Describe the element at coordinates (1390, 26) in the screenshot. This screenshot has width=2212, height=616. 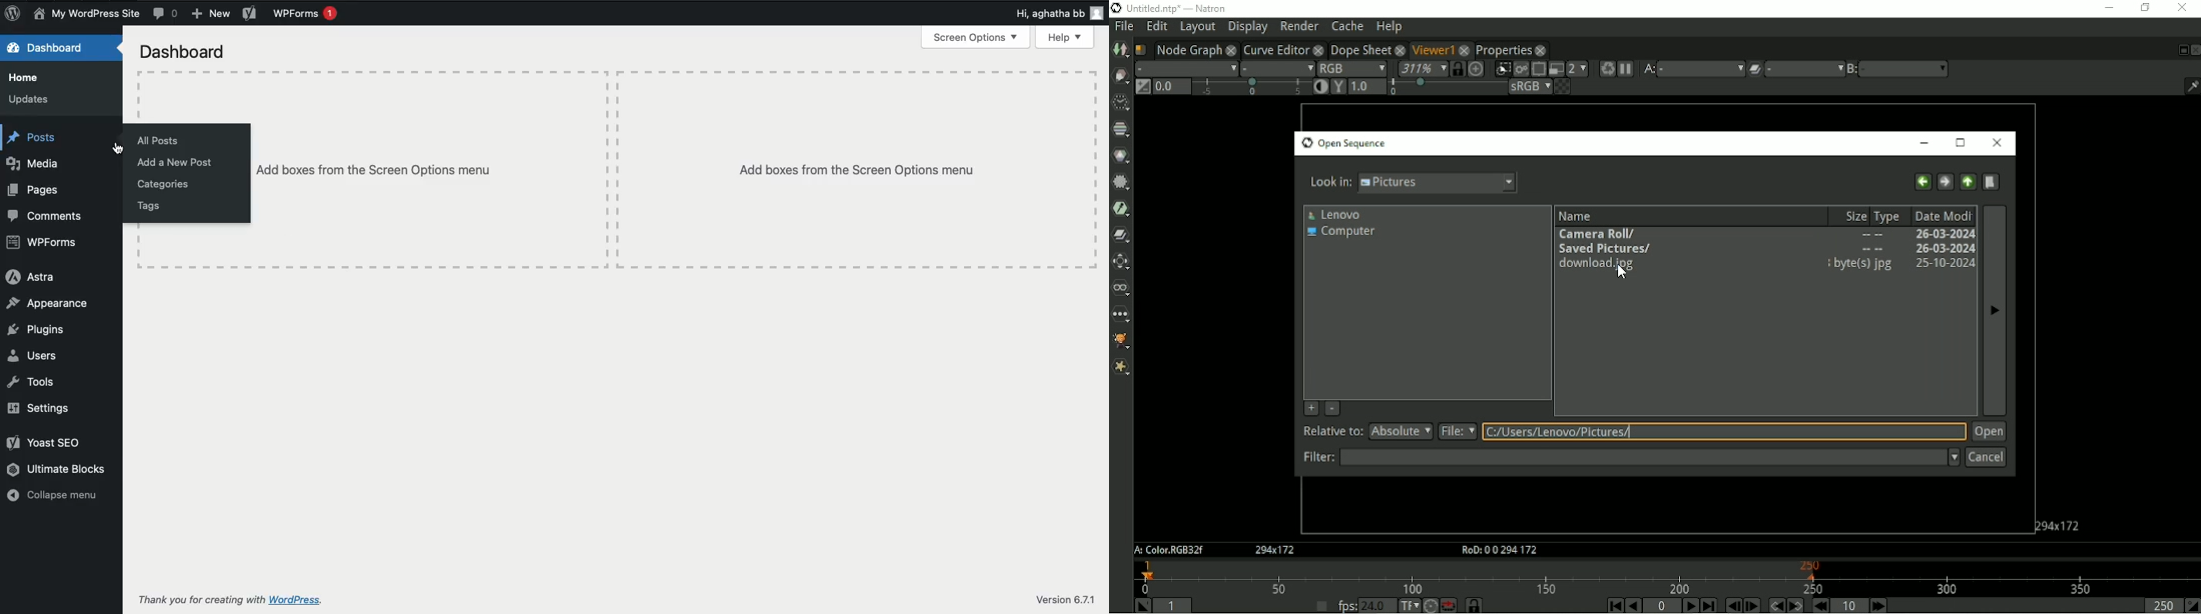
I see `Help` at that location.